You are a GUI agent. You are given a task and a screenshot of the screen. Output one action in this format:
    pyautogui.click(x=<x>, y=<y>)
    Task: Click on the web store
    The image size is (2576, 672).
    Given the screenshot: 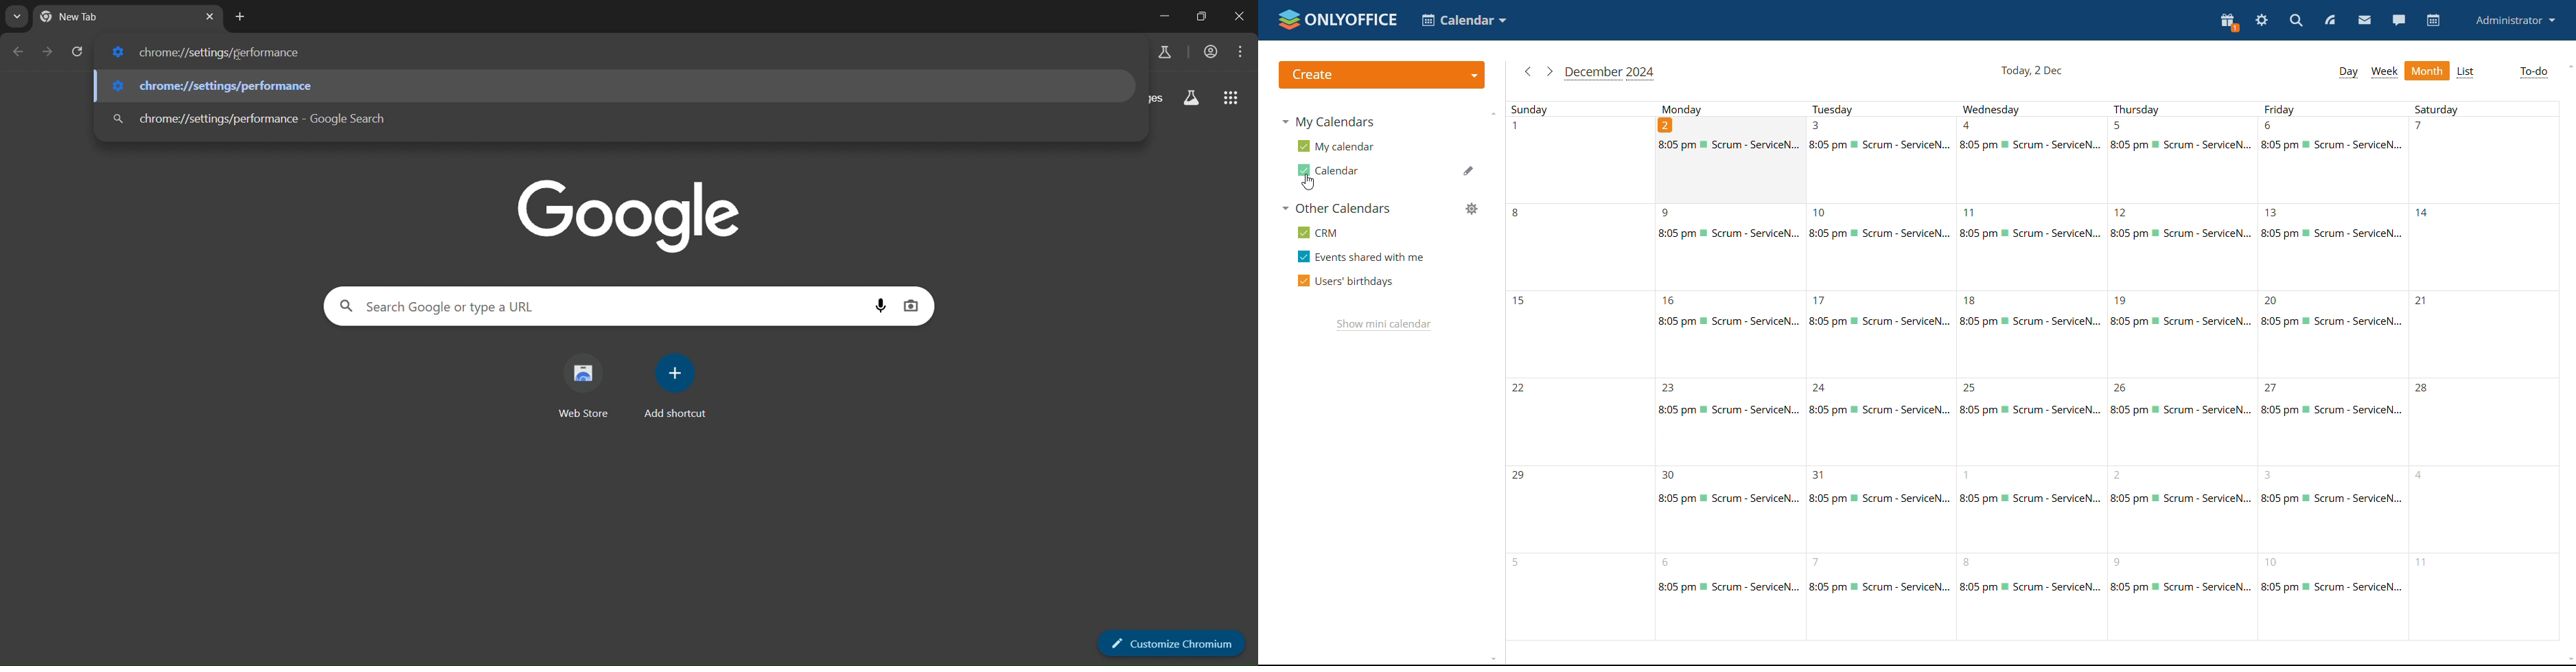 What is the action you would take?
    pyautogui.click(x=588, y=386)
    